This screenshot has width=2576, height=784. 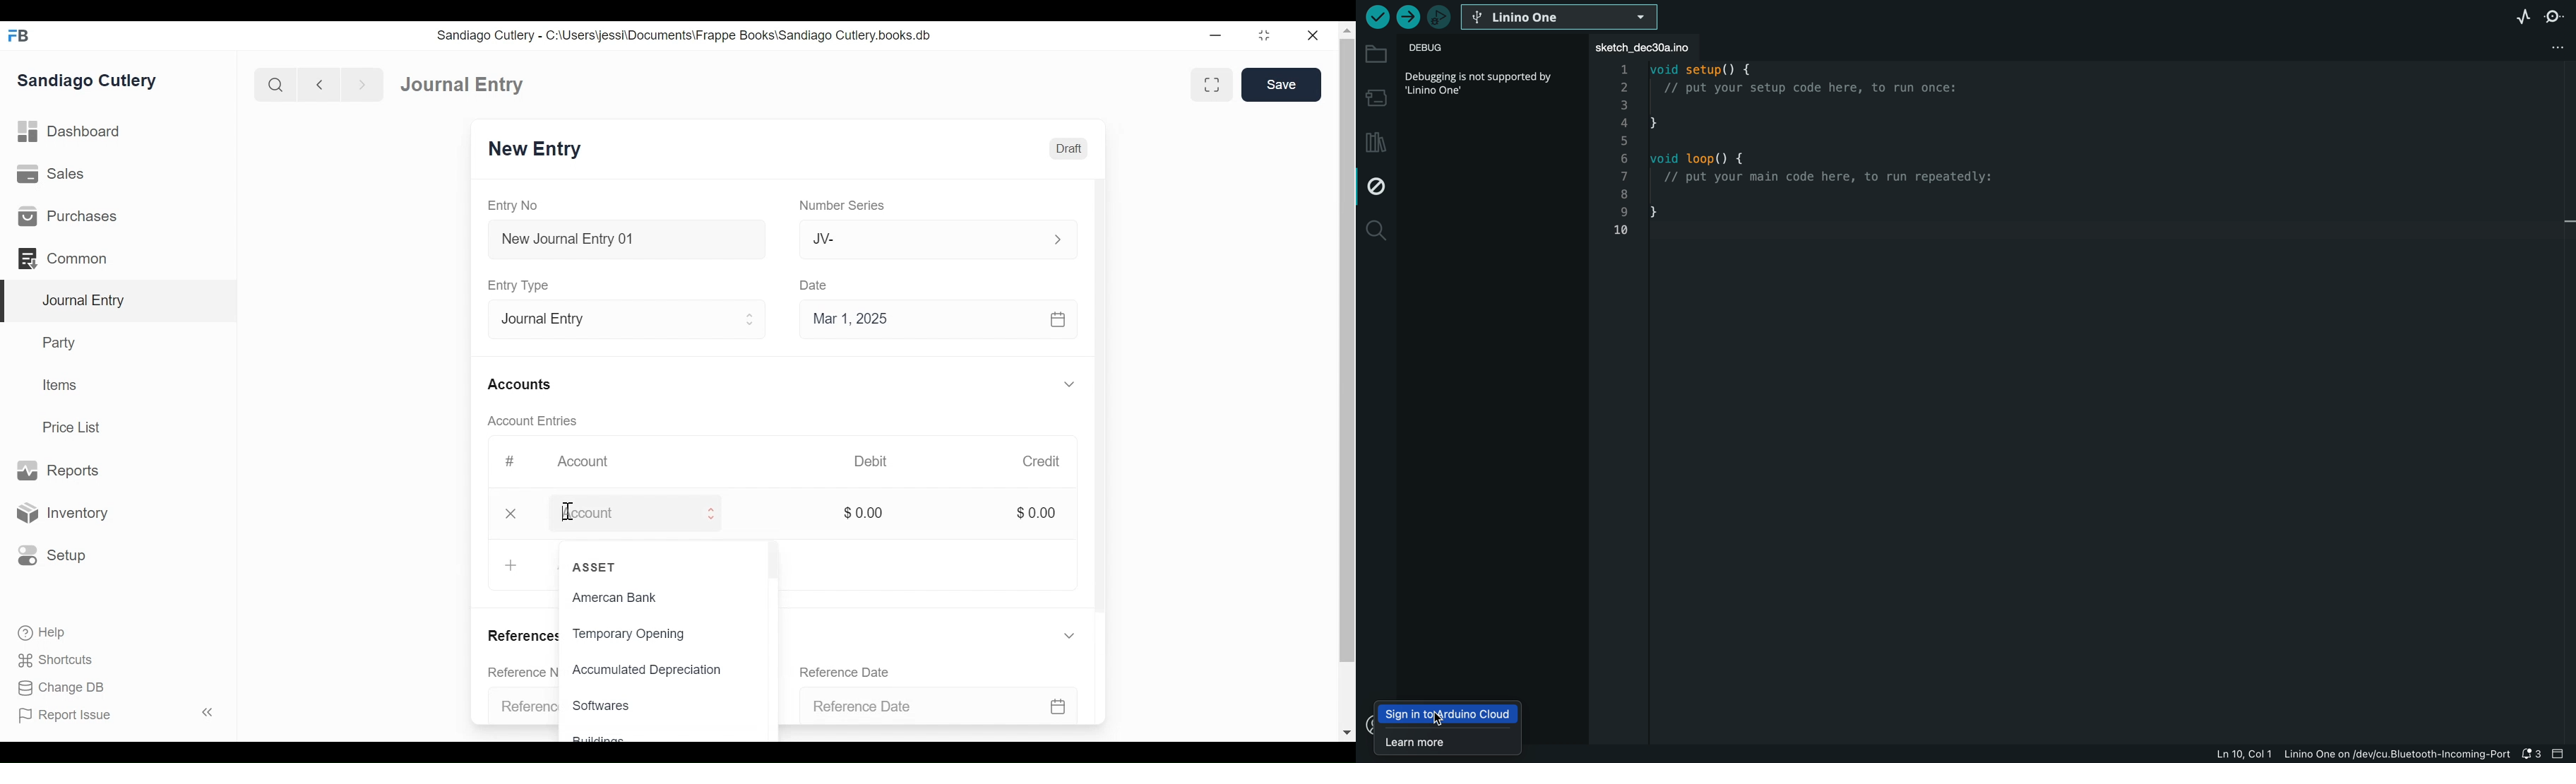 I want to click on minimize, so click(x=1264, y=35).